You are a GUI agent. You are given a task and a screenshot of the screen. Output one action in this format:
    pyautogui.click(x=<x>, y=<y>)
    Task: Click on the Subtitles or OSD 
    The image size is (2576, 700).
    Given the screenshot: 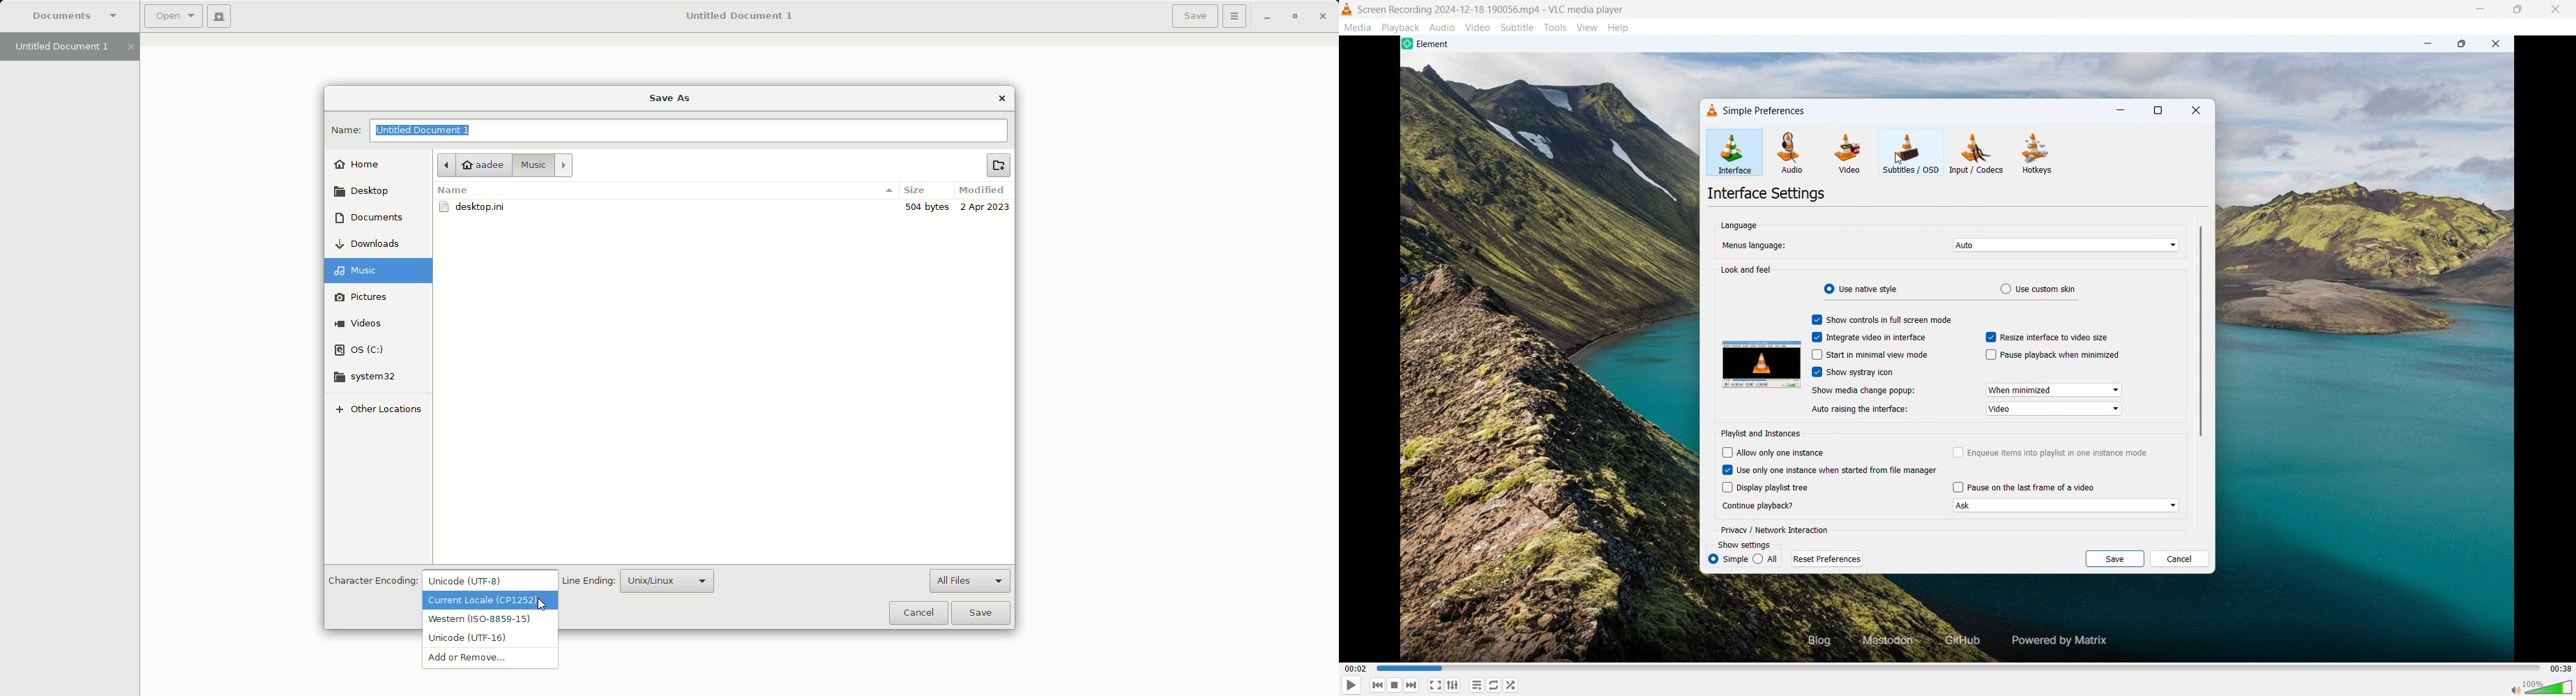 What is the action you would take?
    pyautogui.click(x=1911, y=153)
    